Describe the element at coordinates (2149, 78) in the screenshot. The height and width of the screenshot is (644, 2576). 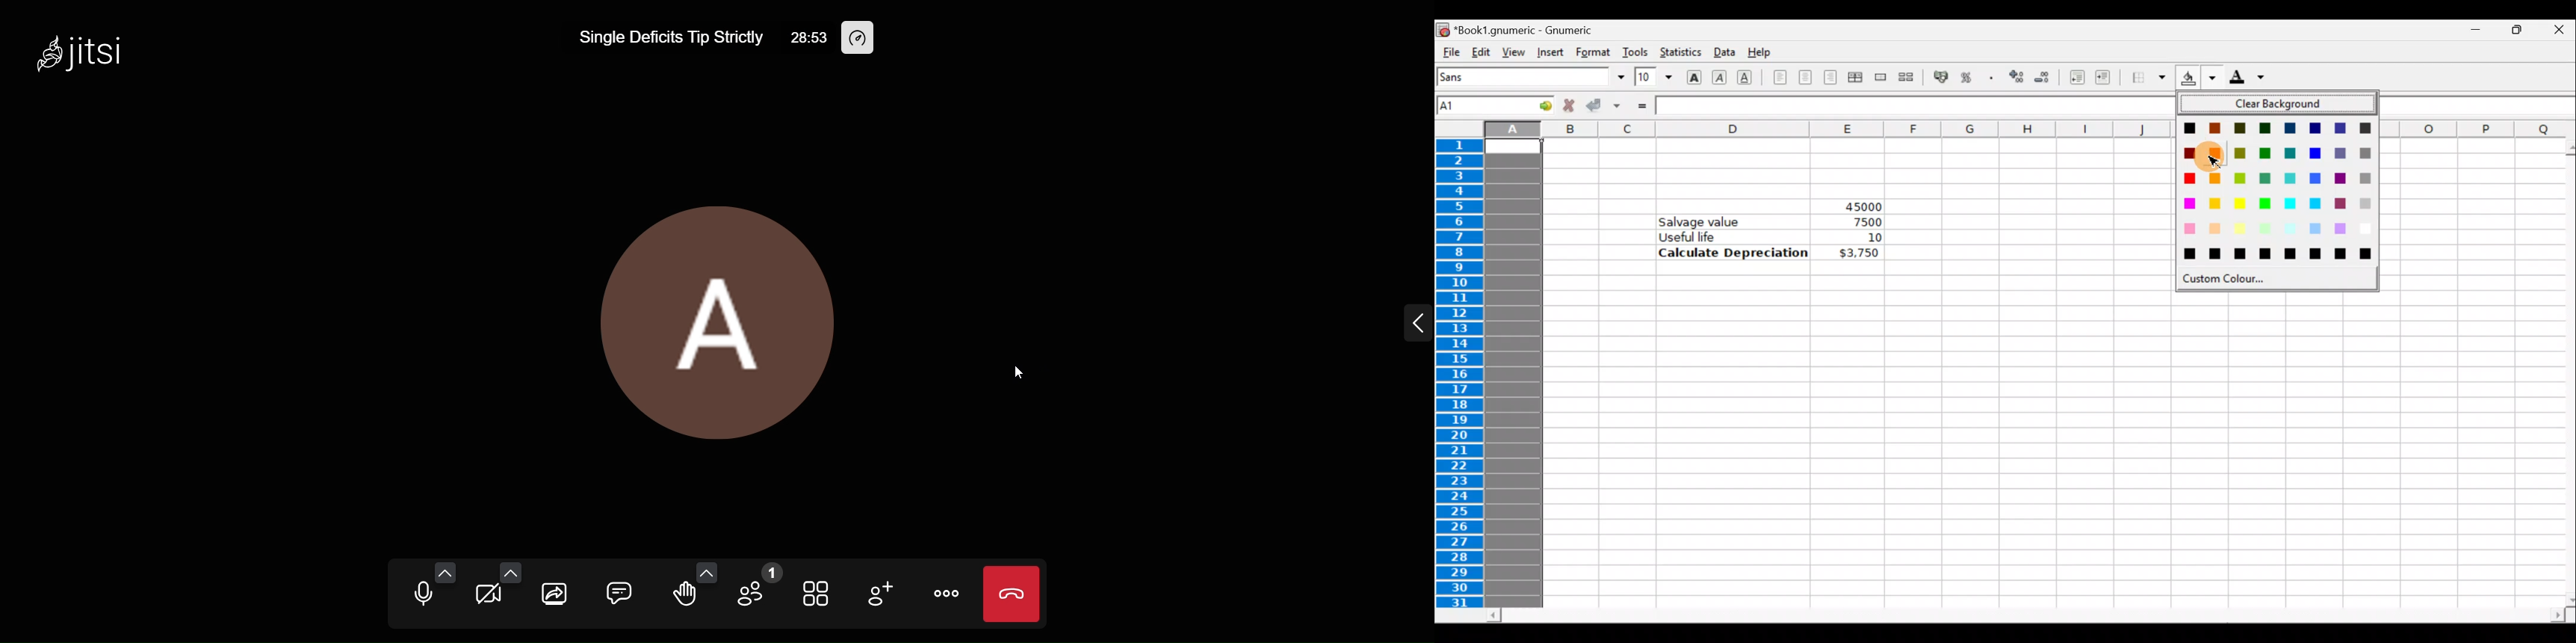
I see `Borders` at that location.